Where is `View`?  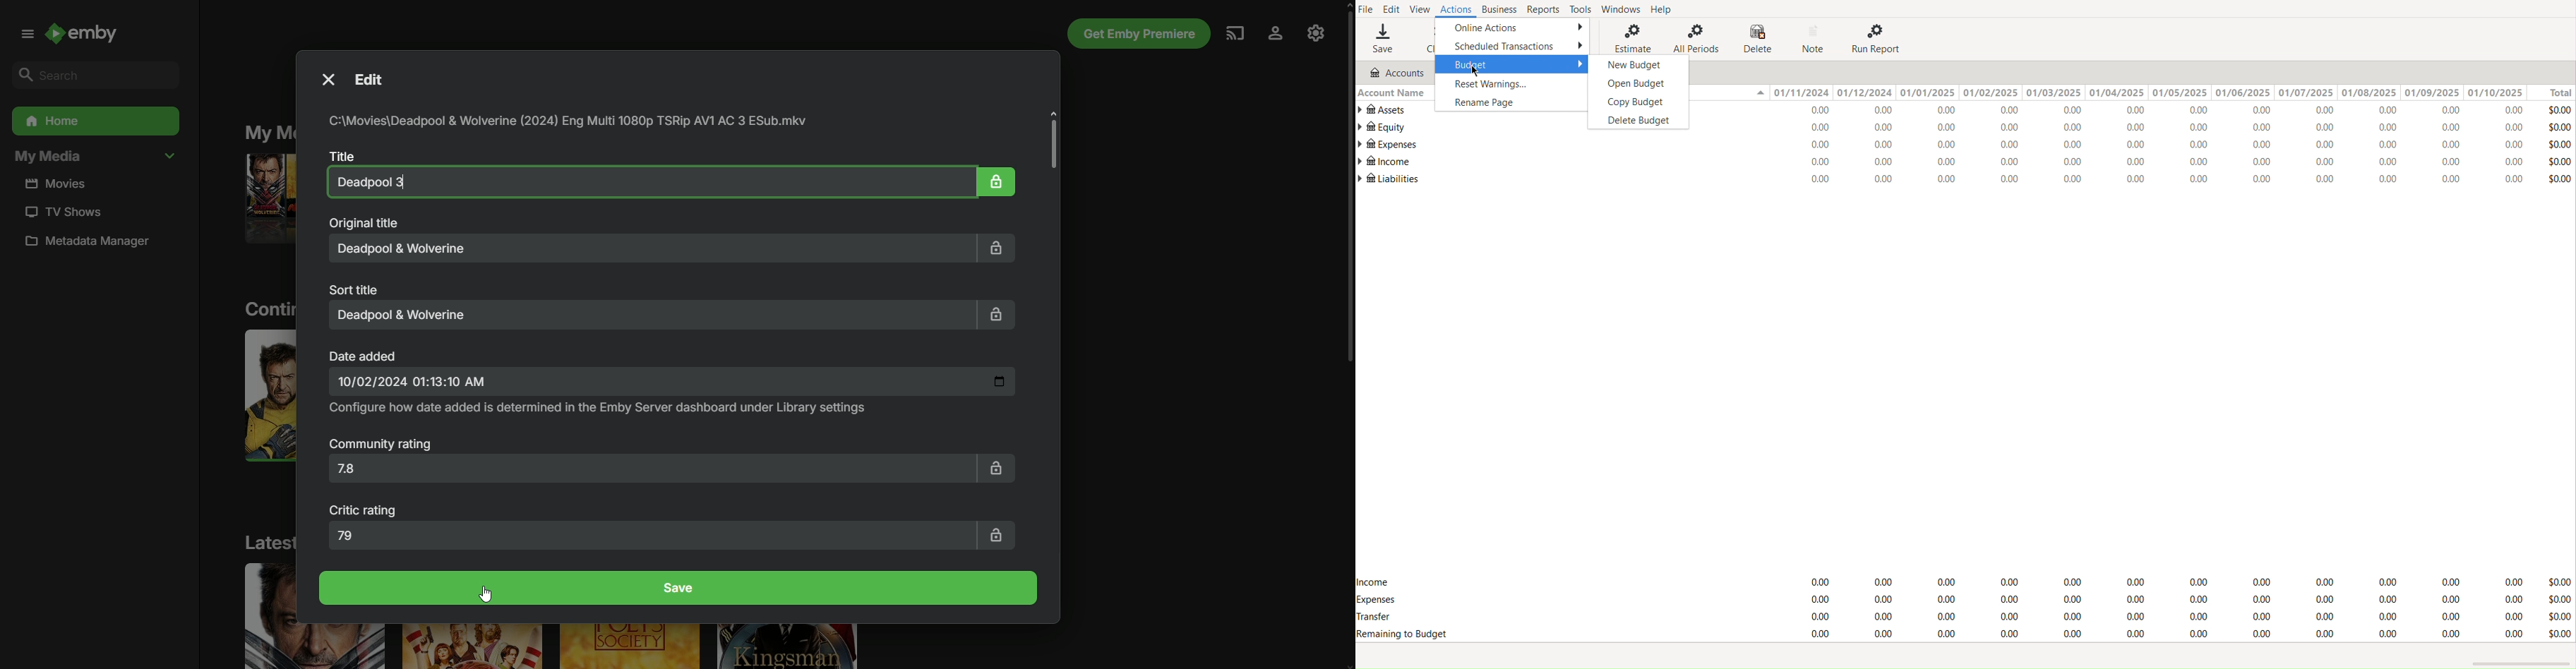 View is located at coordinates (1424, 10).